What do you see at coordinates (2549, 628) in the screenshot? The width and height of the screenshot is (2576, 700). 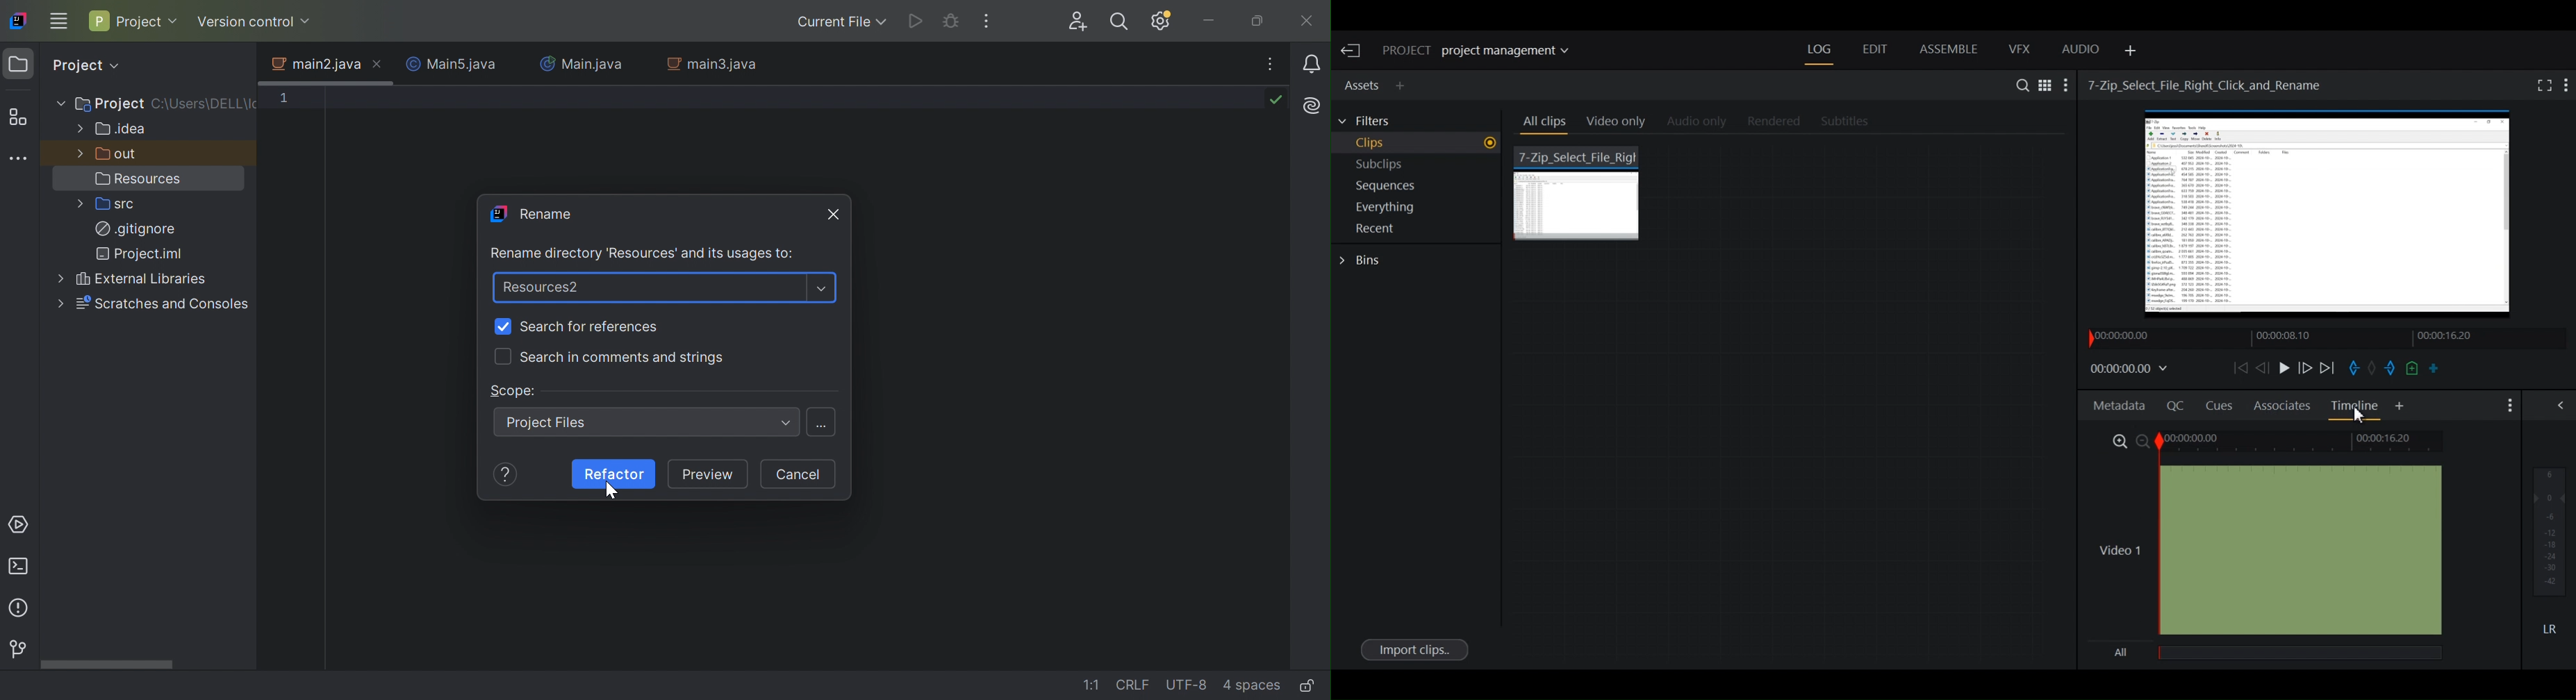 I see `Mute` at bounding box center [2549, 628].